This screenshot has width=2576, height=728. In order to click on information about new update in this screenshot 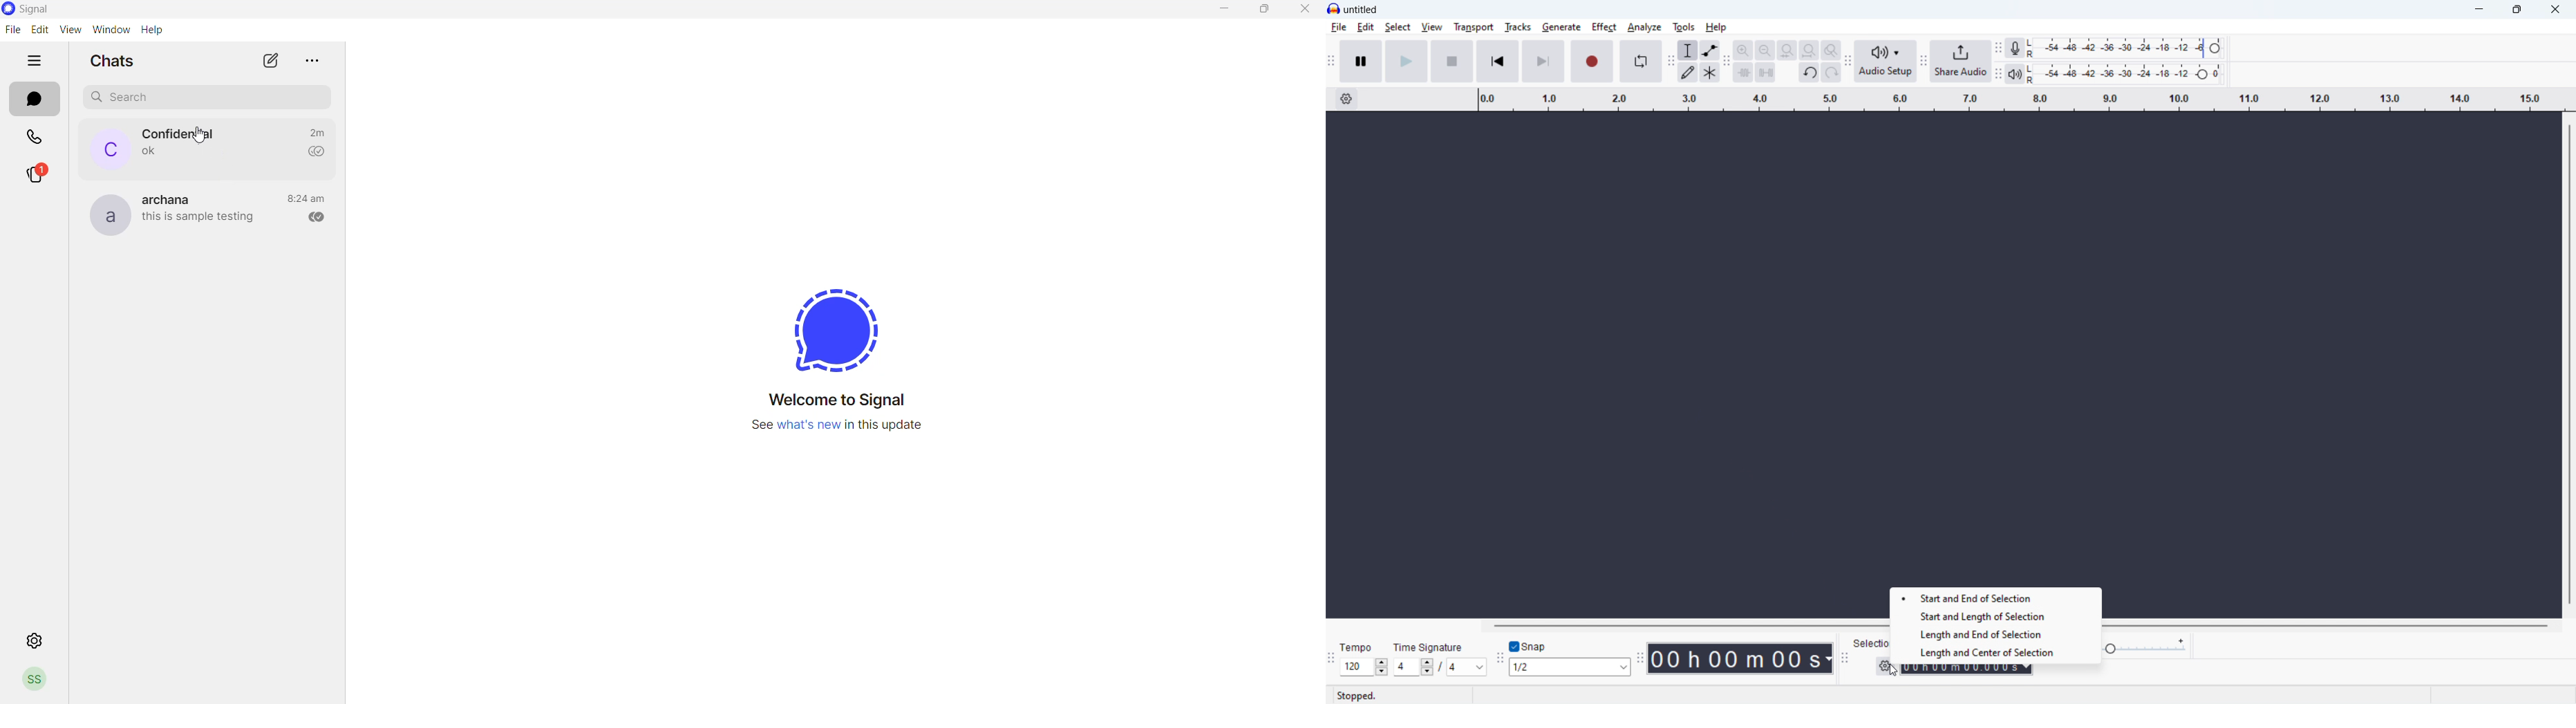, I will do `click(839, 429)`.